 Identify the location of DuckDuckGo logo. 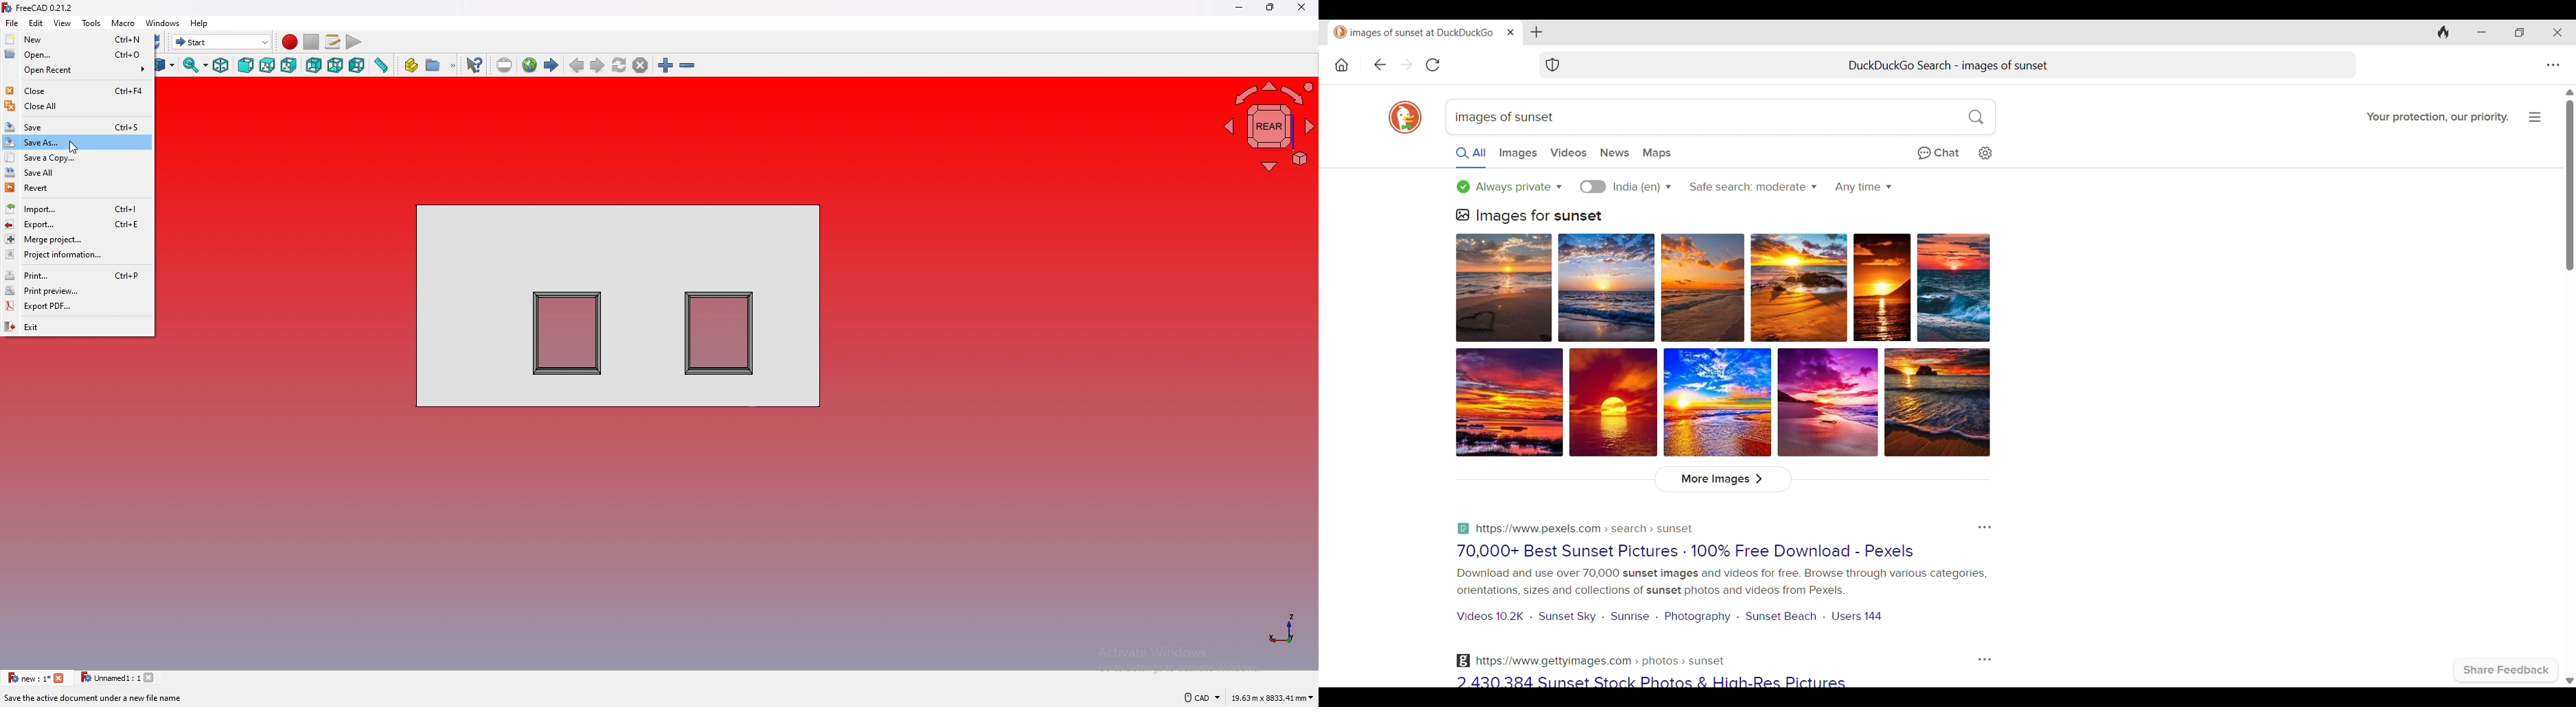
(1405, 117).